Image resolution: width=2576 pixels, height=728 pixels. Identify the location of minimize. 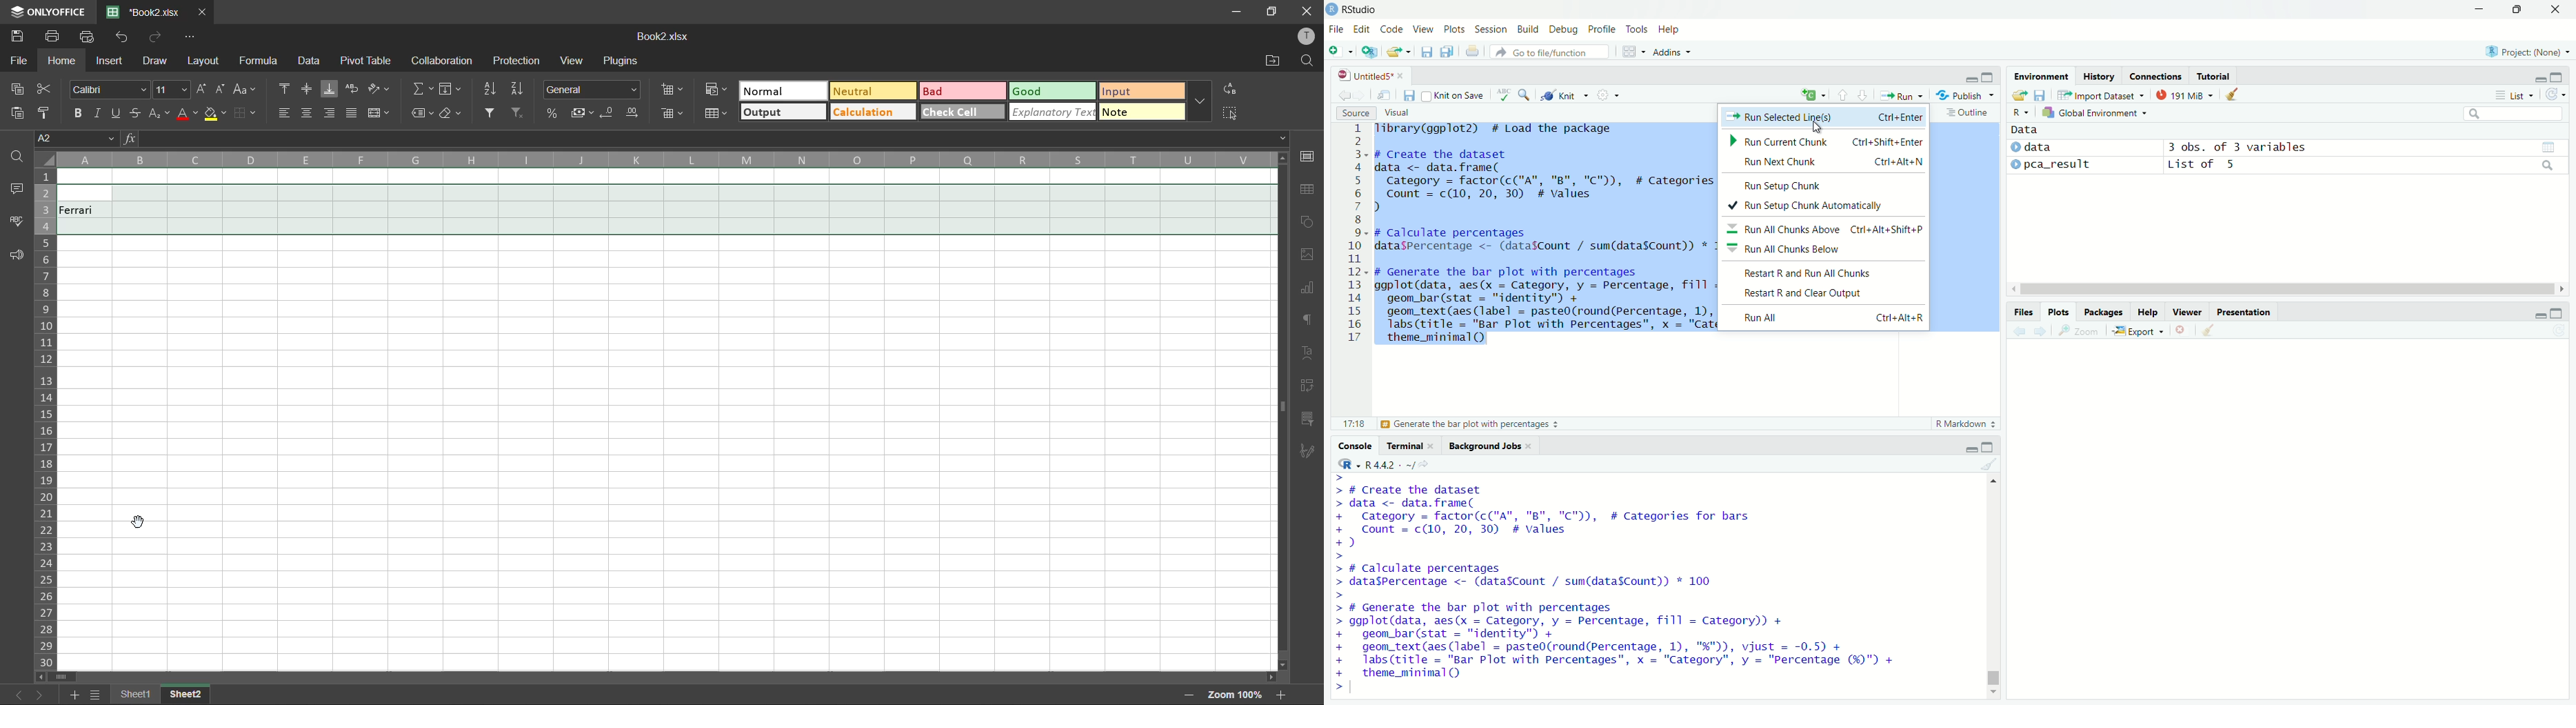
(2479, 8).